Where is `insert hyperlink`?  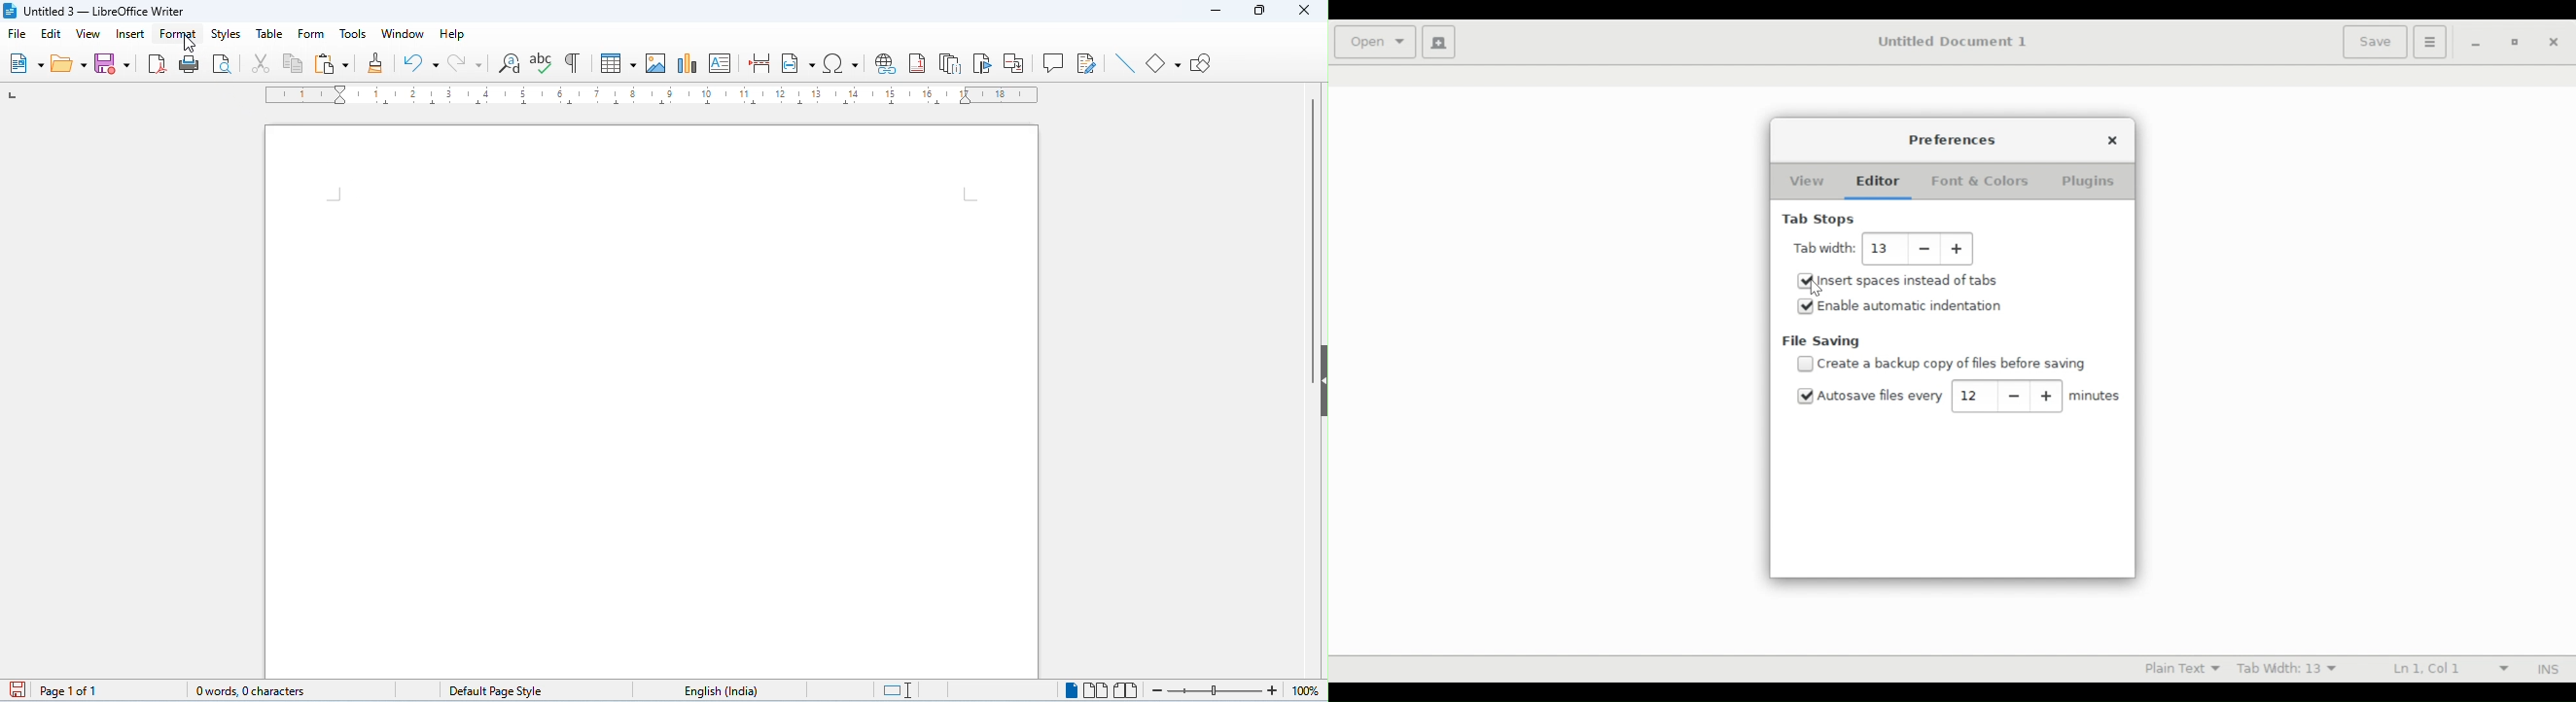 insert hyperlink is located at coordinates (885, 62).